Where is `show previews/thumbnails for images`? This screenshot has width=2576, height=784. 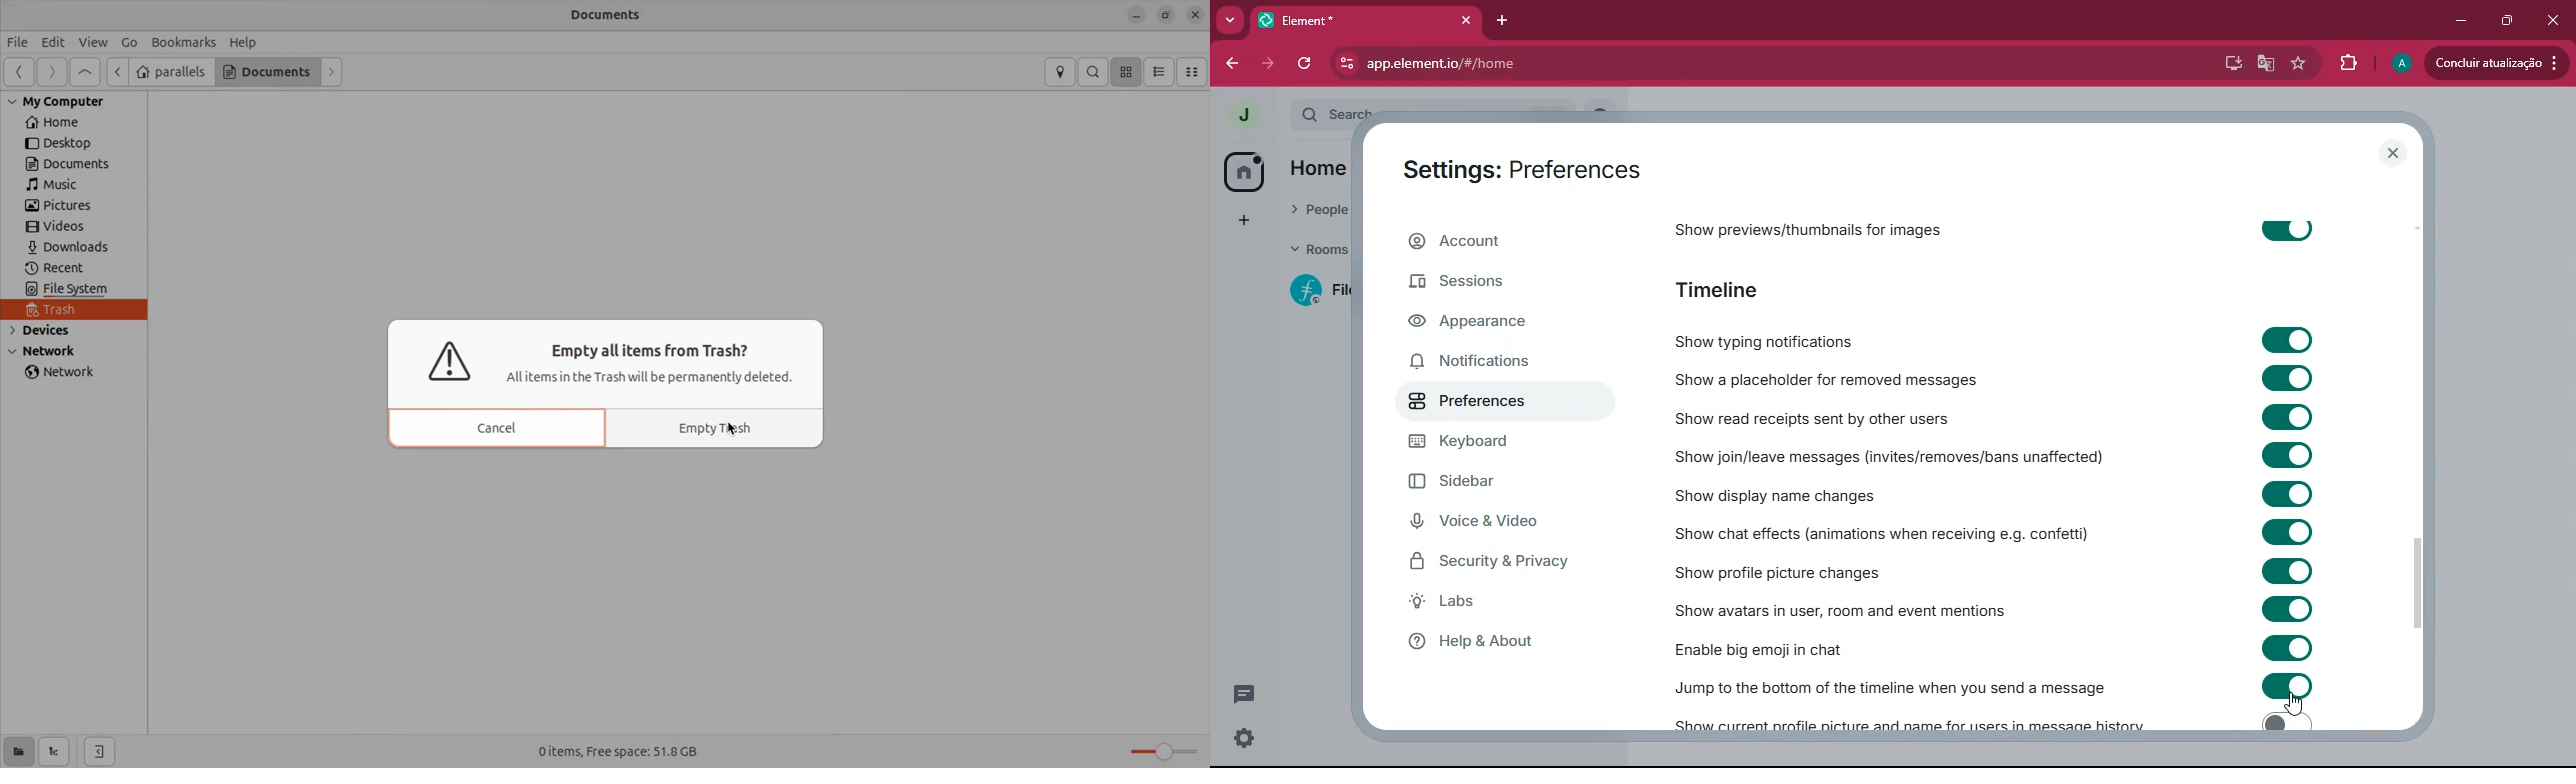
show previews/thumbnails for images is located at coordinates (1831, 233).